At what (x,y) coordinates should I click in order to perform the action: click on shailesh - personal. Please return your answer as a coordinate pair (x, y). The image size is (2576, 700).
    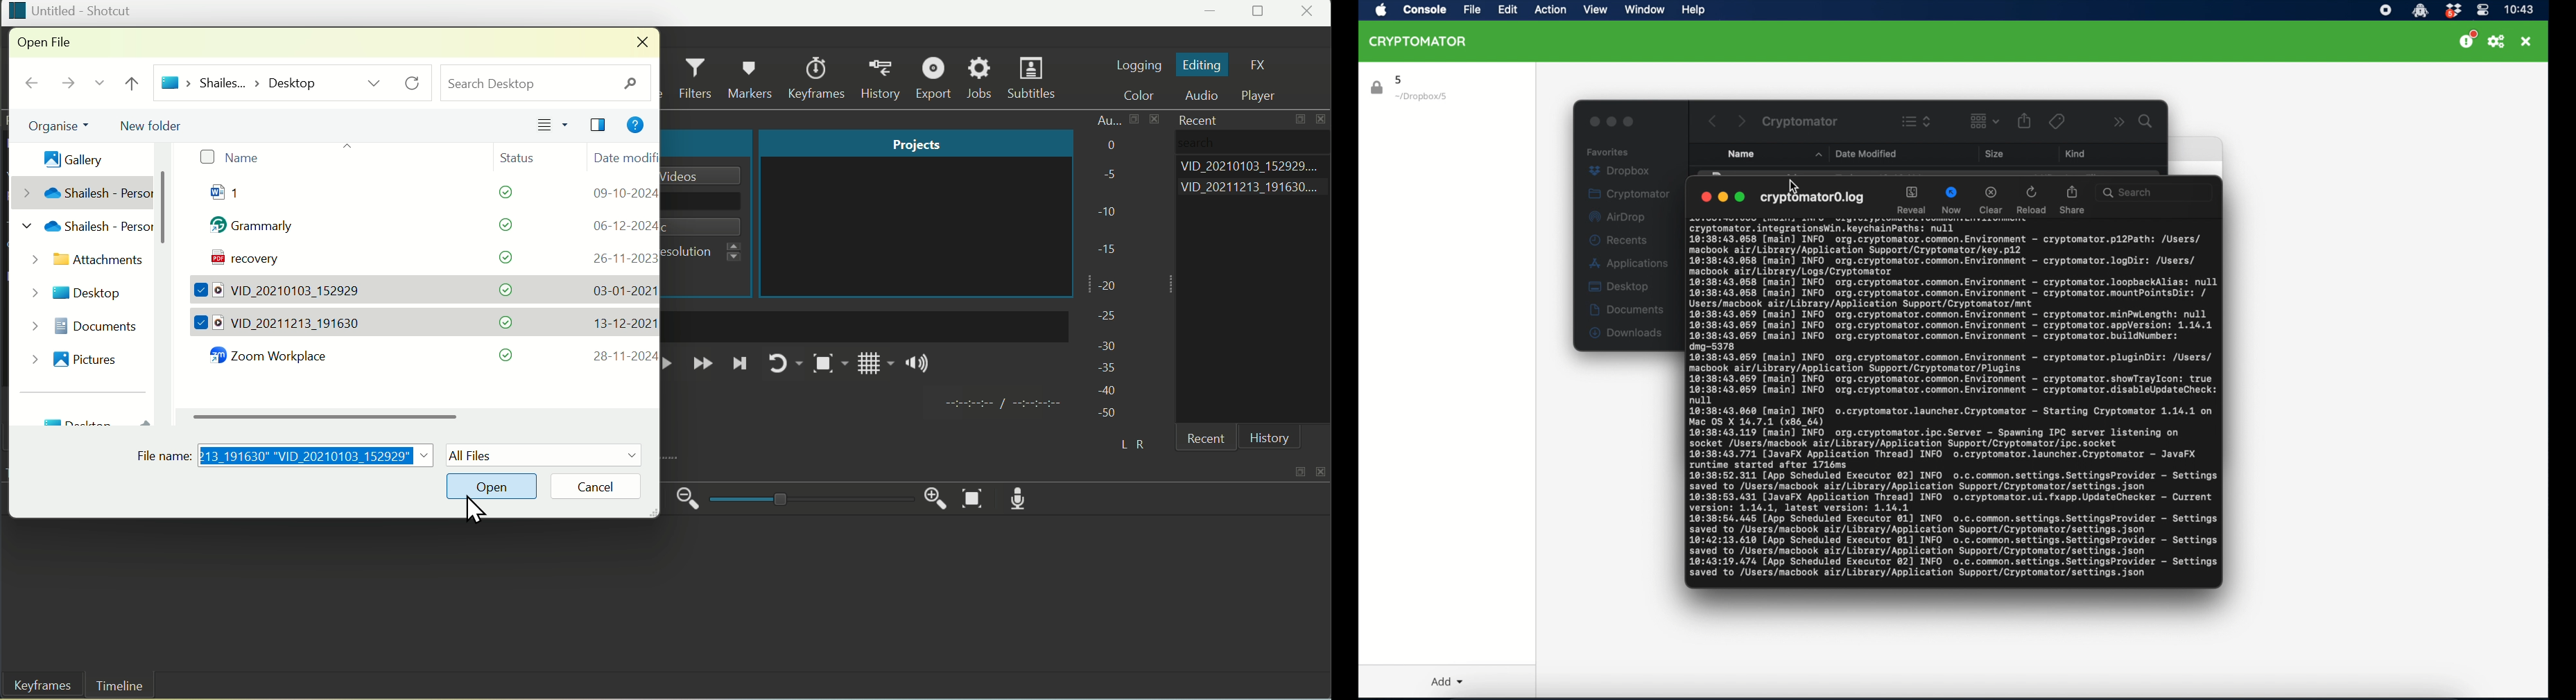
    Looking at the image, I should click on (83, 228).